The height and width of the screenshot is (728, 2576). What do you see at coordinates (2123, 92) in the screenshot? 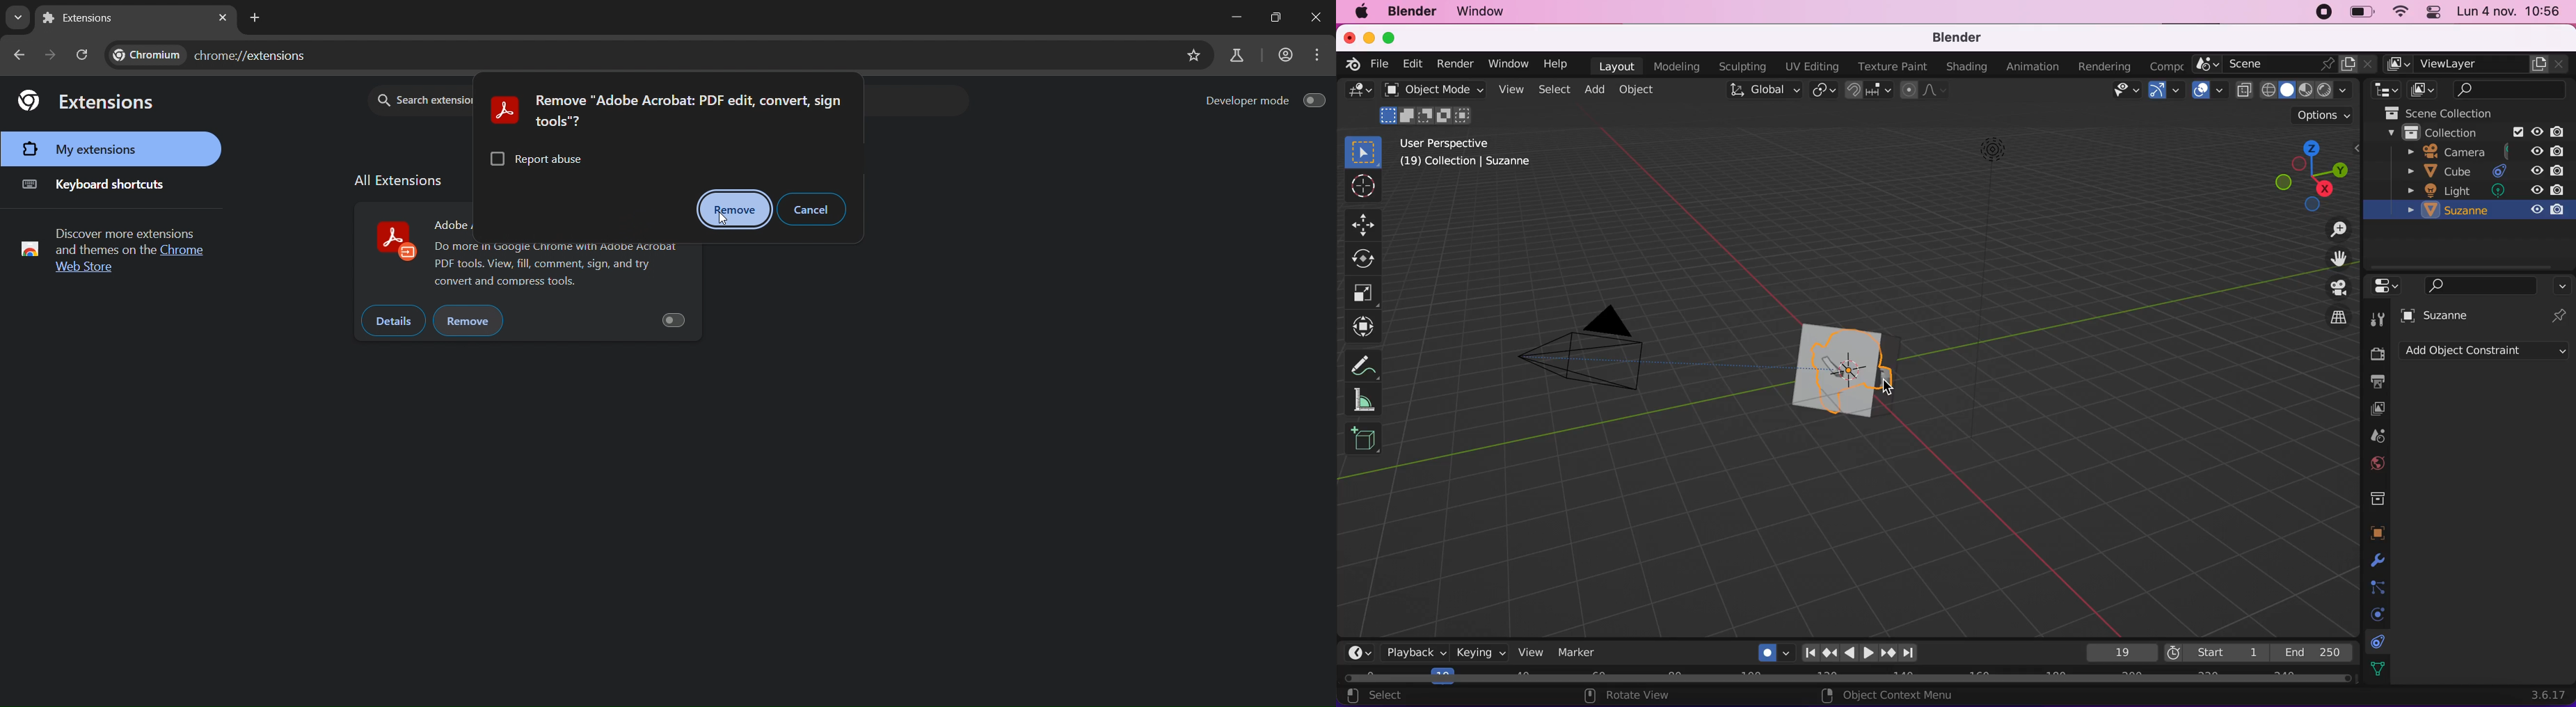
I see `view object types` at bounding box center [2123, 92].